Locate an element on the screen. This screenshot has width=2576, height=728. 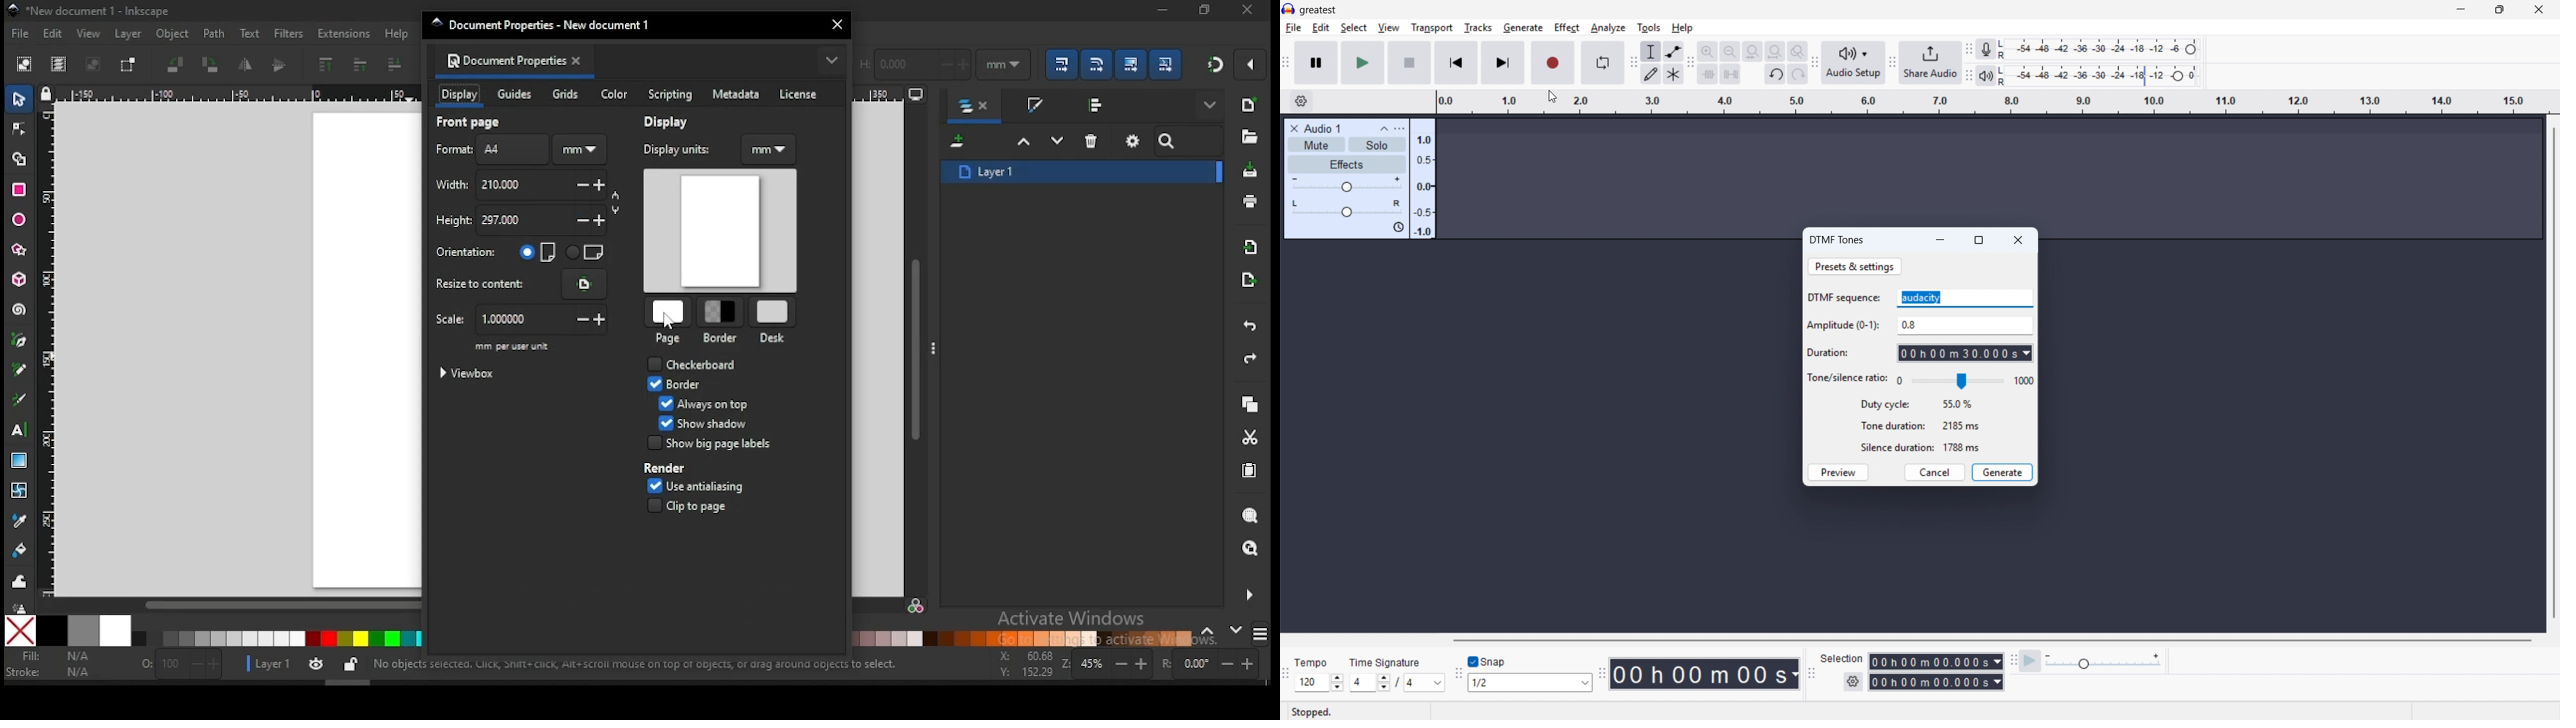
greatest is located at coordinates (1318, 10).